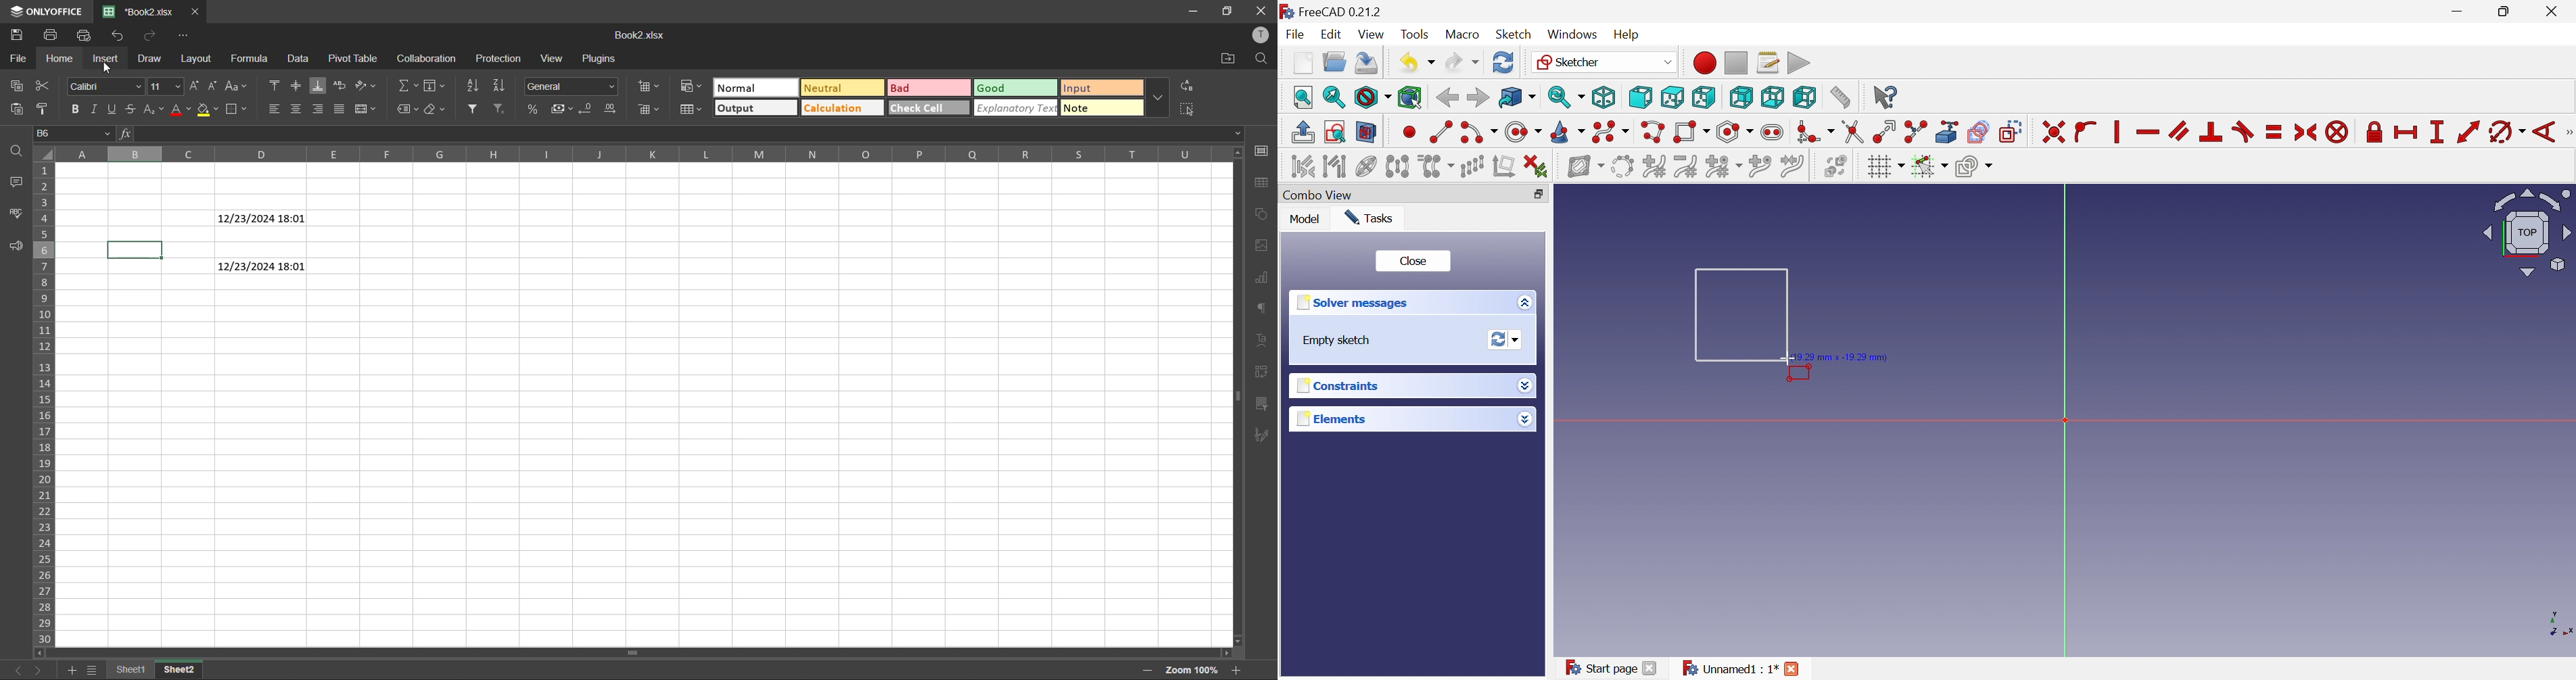  Describe the element at coordinates (298, 85) in the screenshot. I see `align middle` at that location.